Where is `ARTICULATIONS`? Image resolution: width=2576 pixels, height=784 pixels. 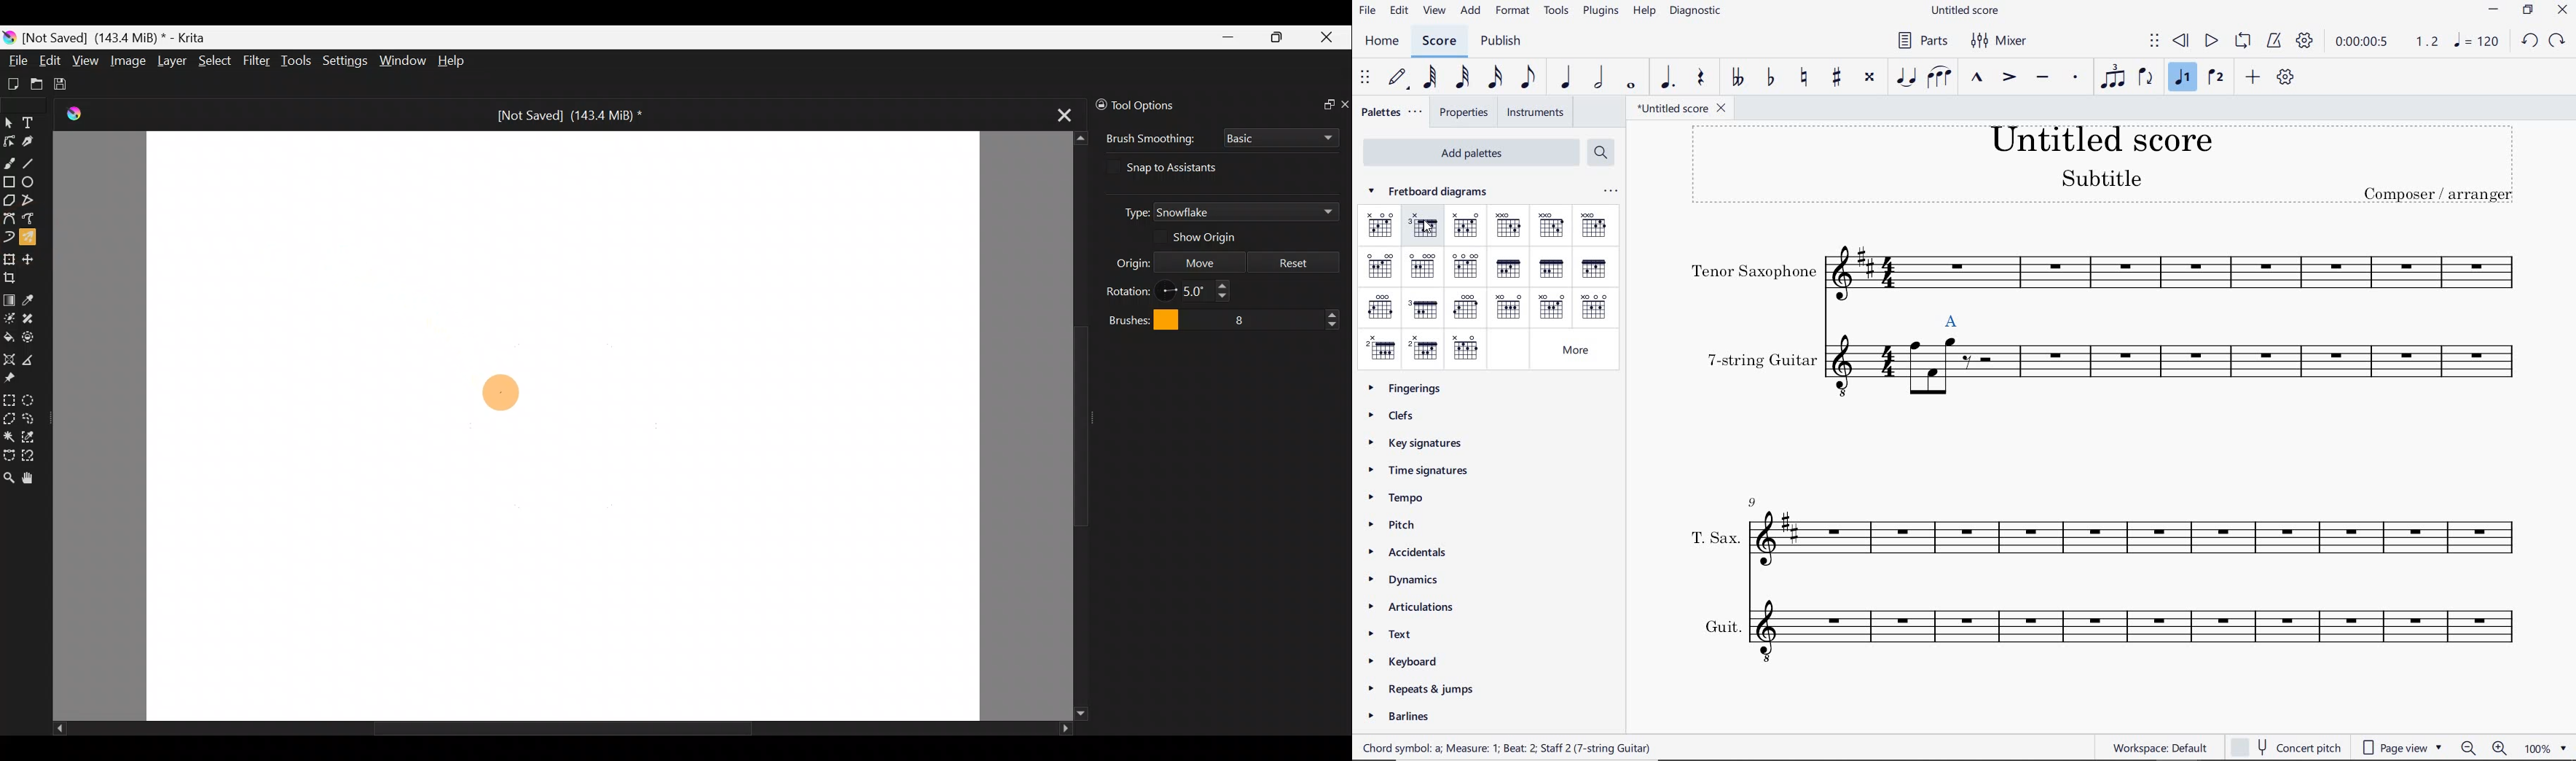
ARTICULATIONS is located at coordinates (1419, 609).